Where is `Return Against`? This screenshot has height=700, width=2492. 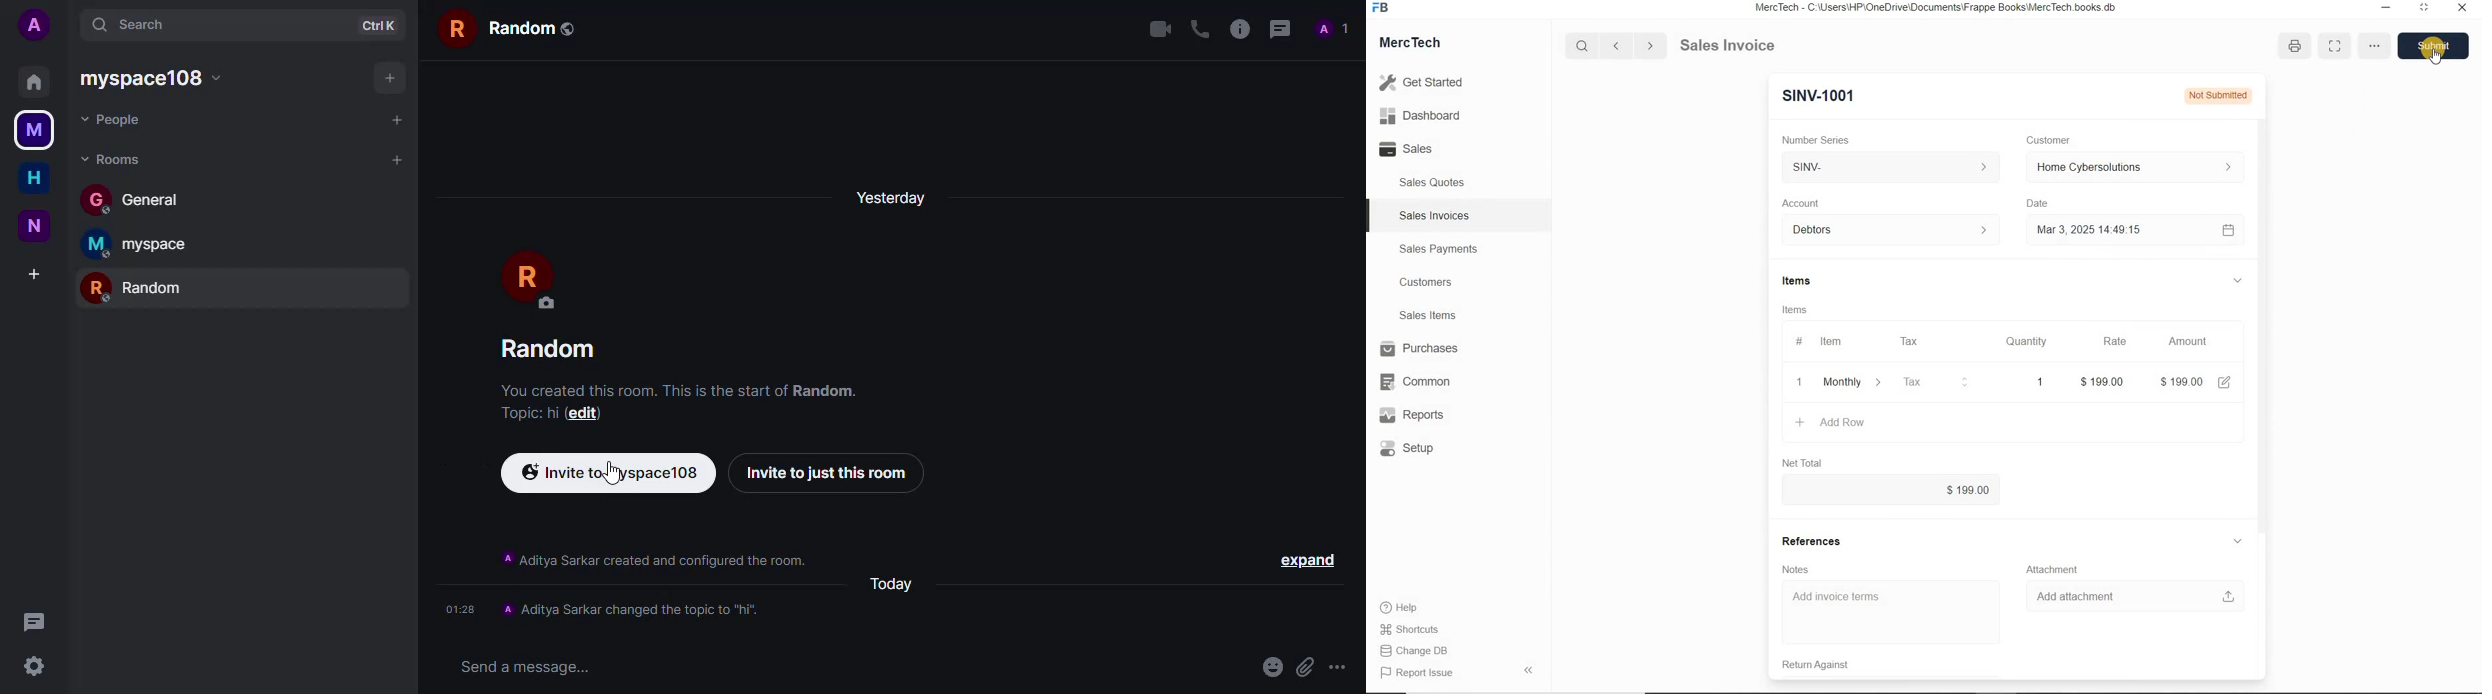 Return Against is located at coordinates (1825, 665).